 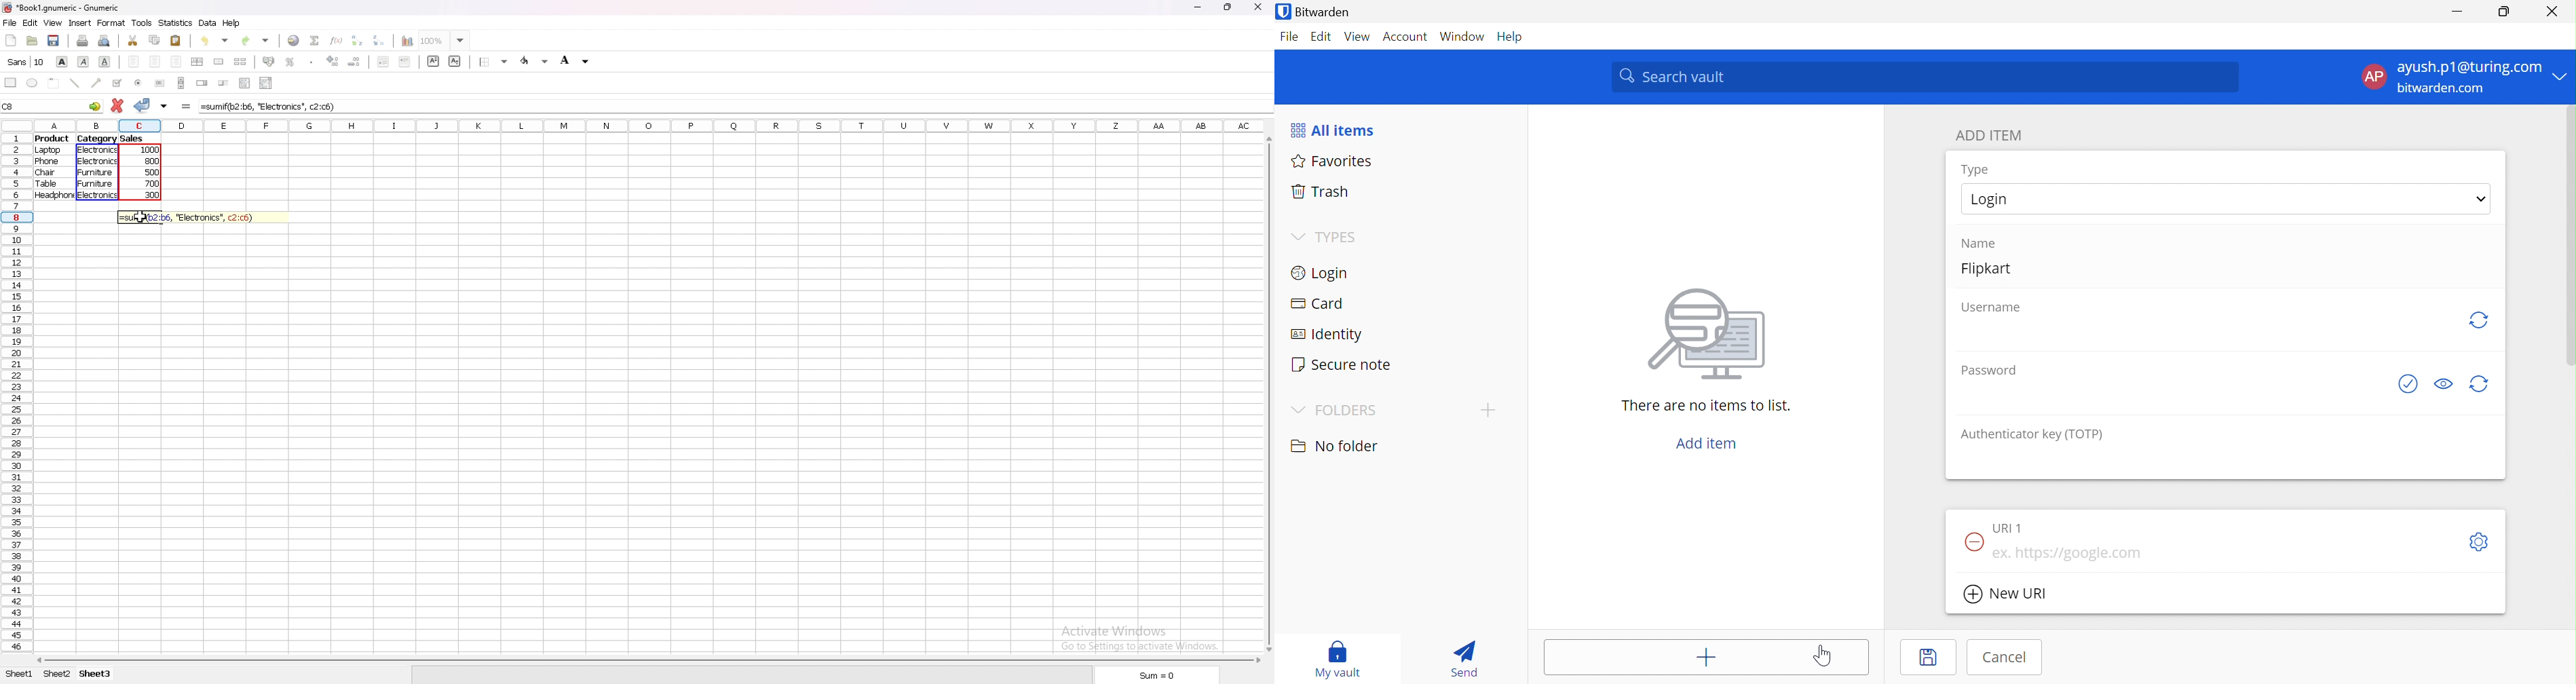 I want to click on AP, so click(x=2373, y=76).